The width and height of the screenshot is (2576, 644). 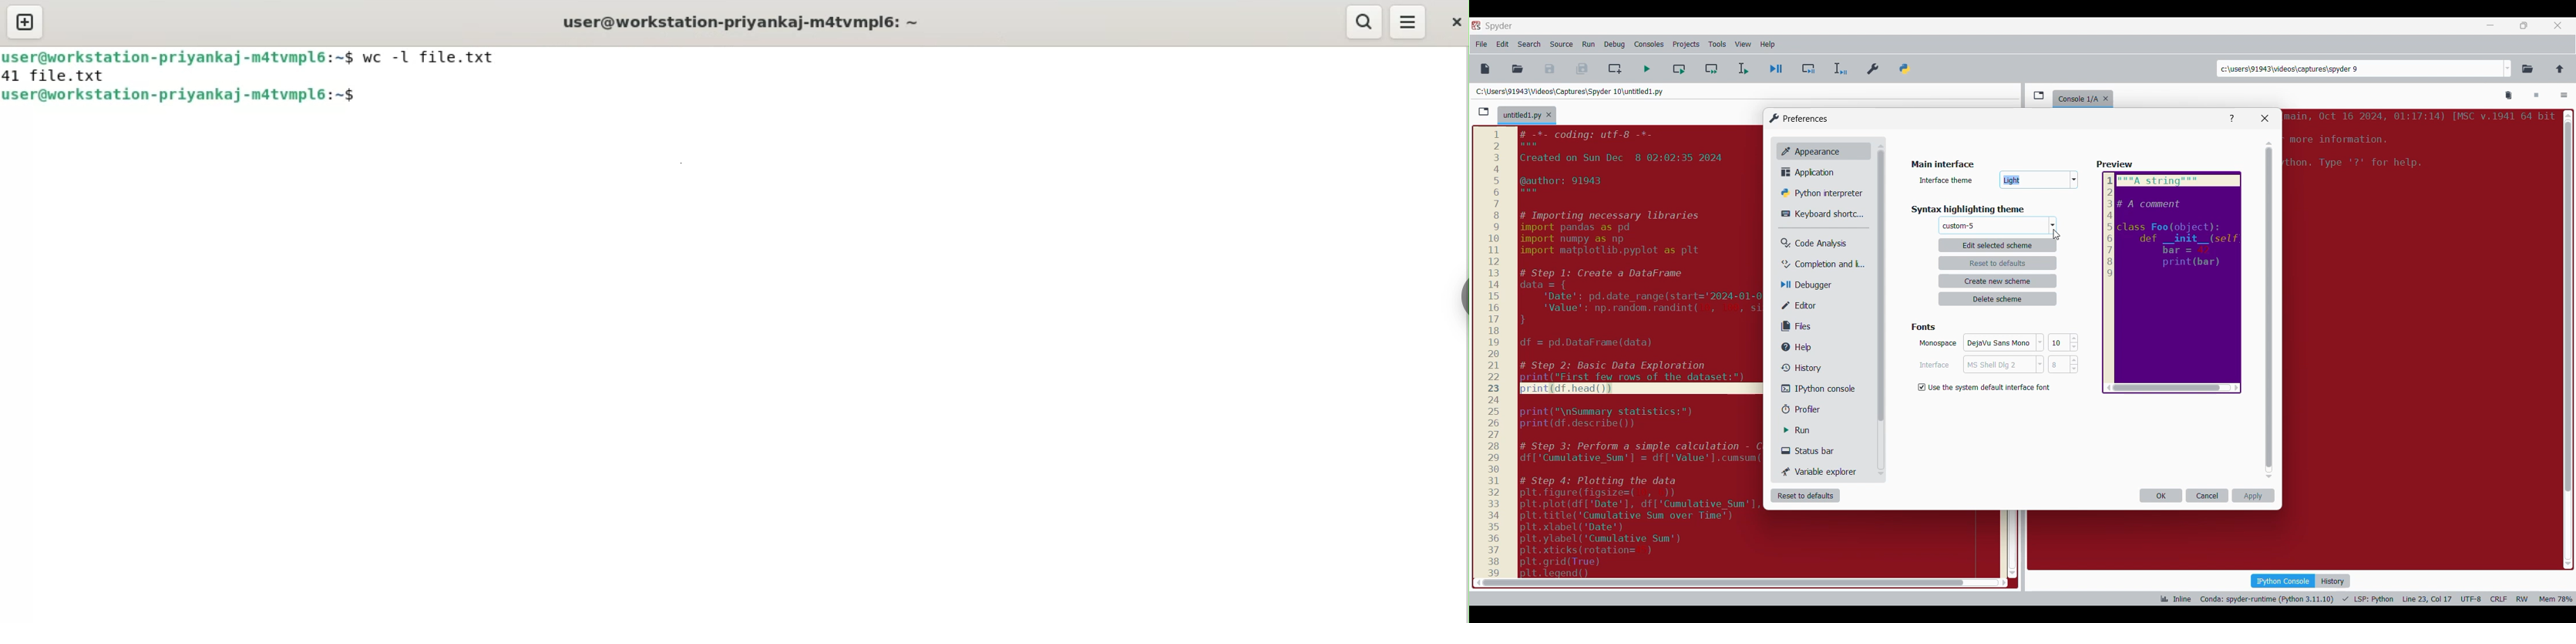 What do you see at coordinates (2524, 25) in the screenshot?
I see `Show in smaller tab` at bounding box center [2524, 25].